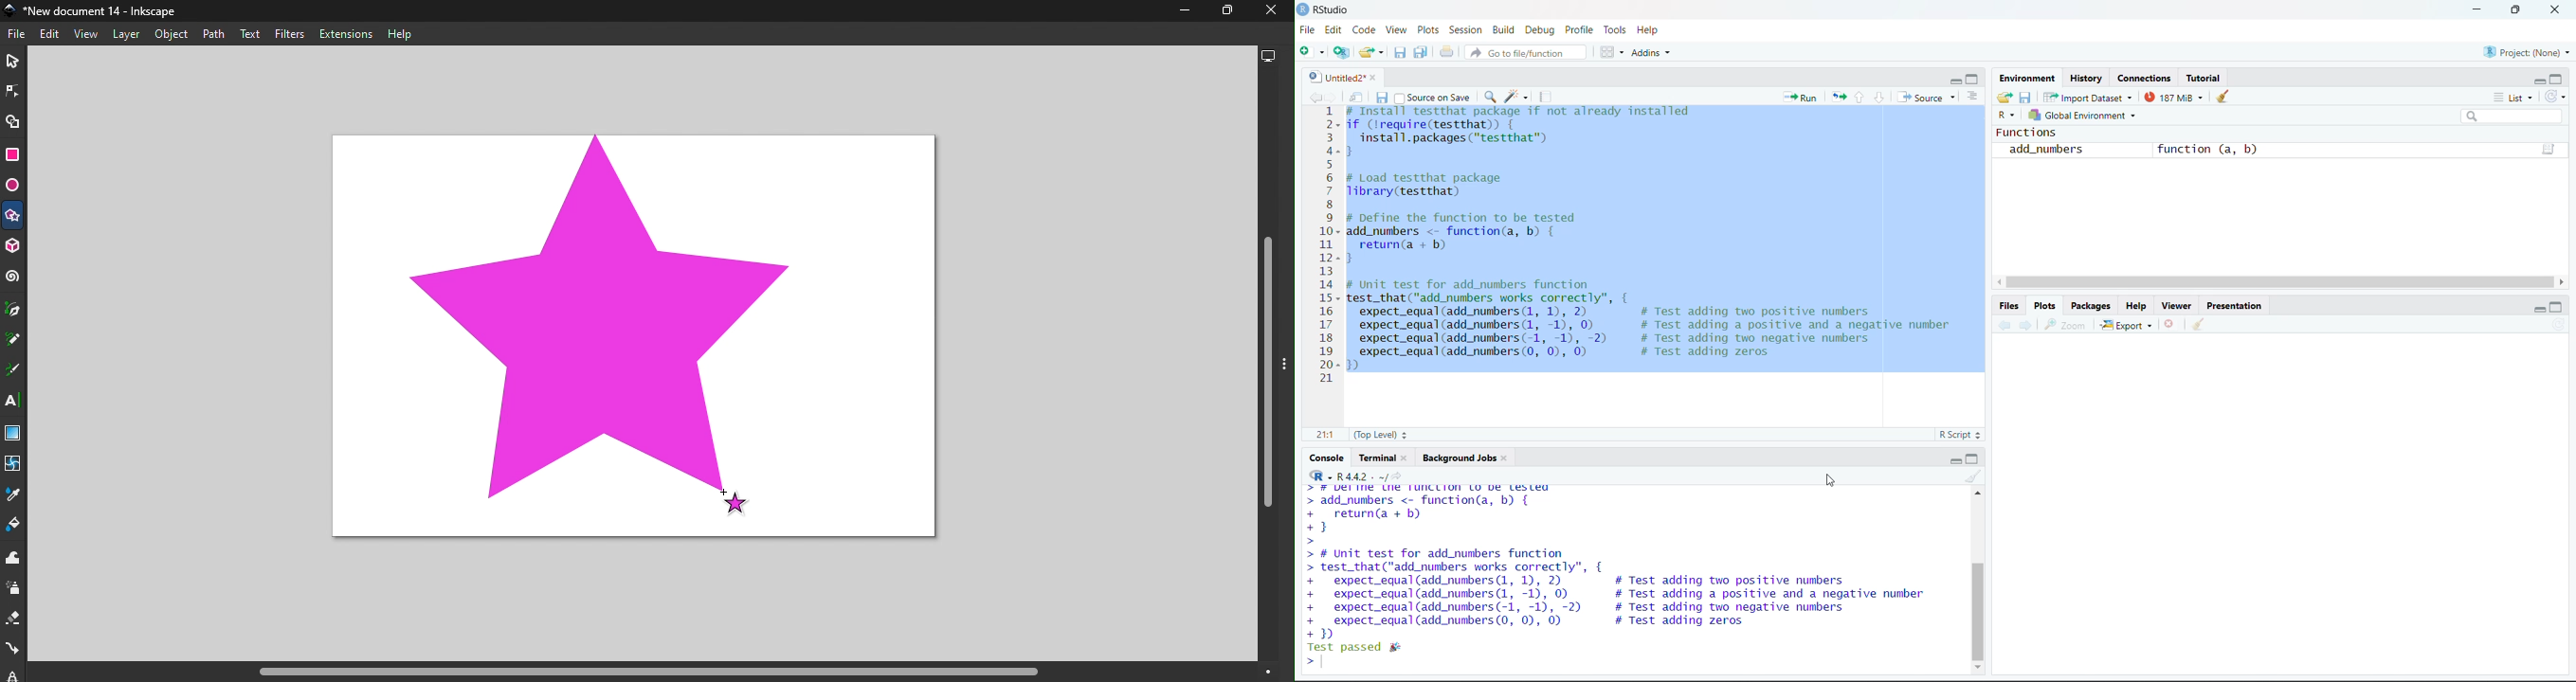  I want to click on Profile, so click(1582, 28).